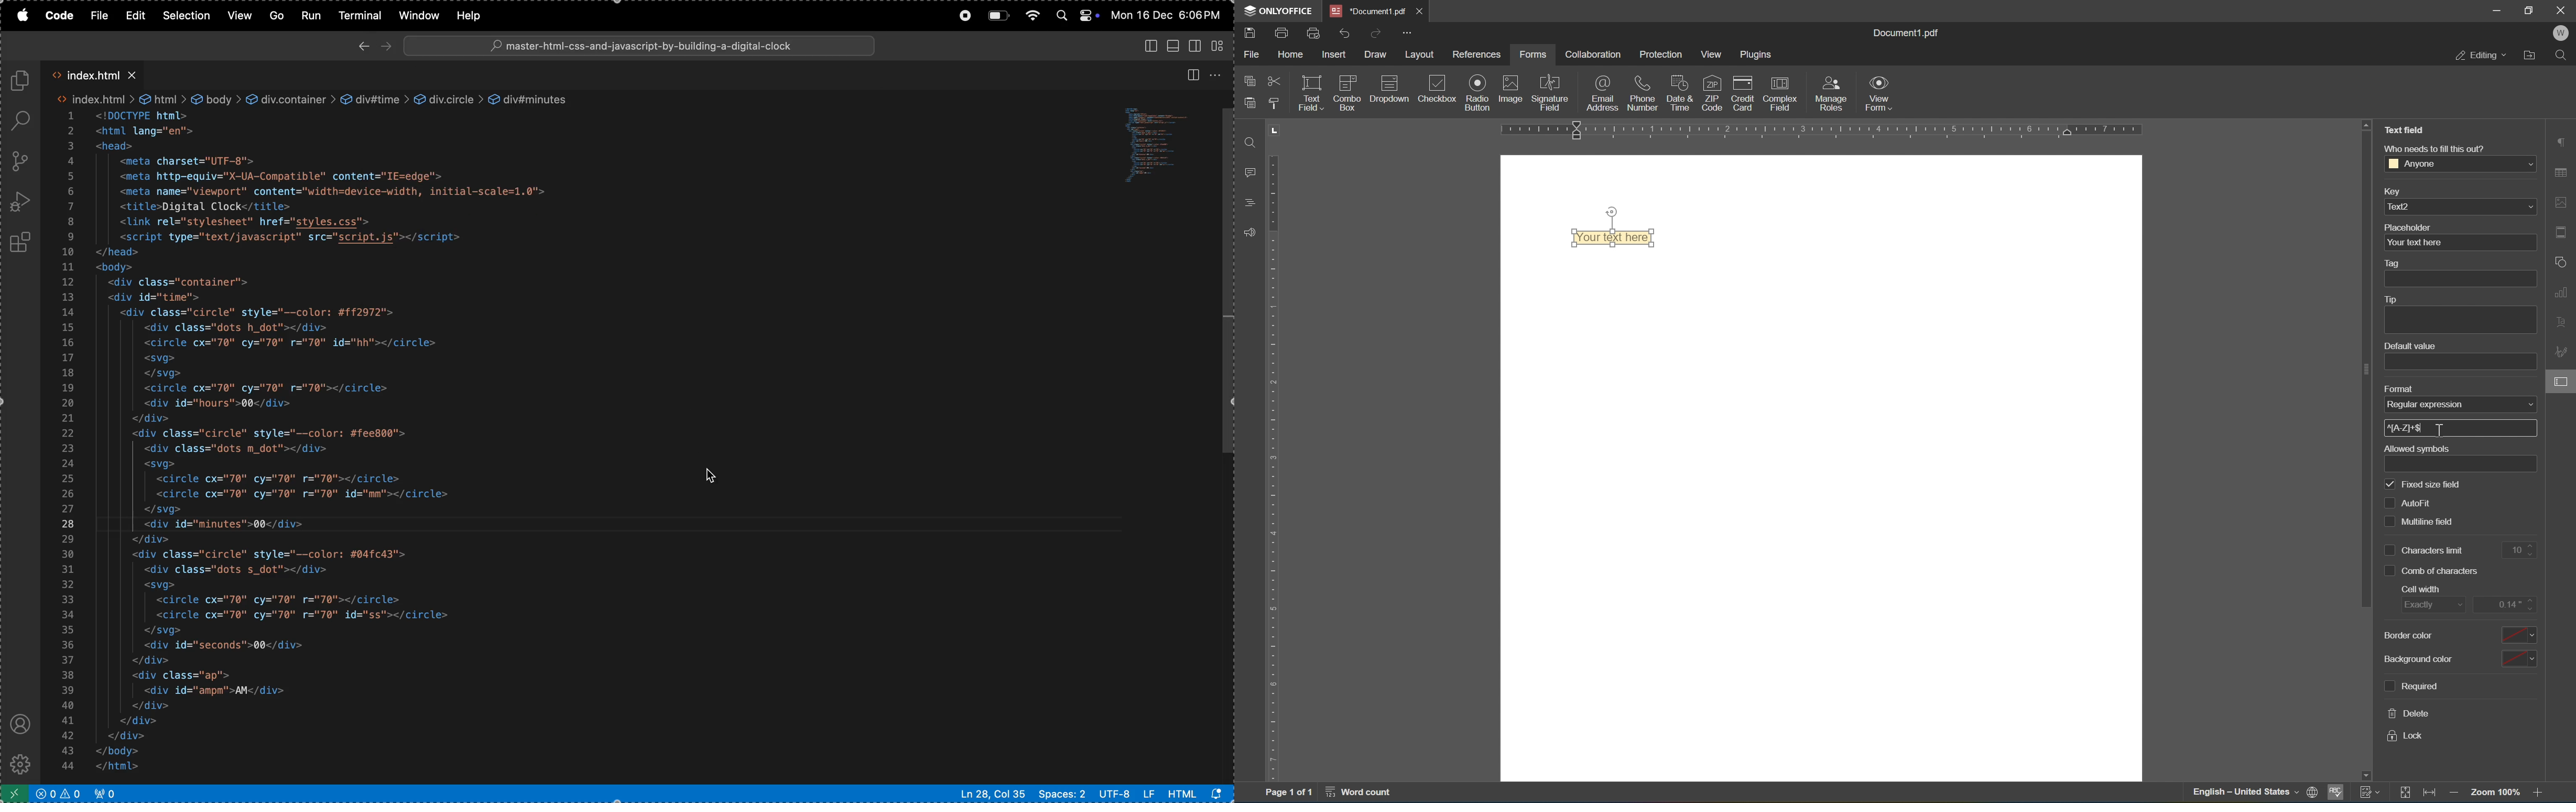 Image resolution: width=2576 pixels, height=812 pixels. Describe the element at coordinates (2405, 427) in the screenshot. I see `^[A-Z]+$` at that location.